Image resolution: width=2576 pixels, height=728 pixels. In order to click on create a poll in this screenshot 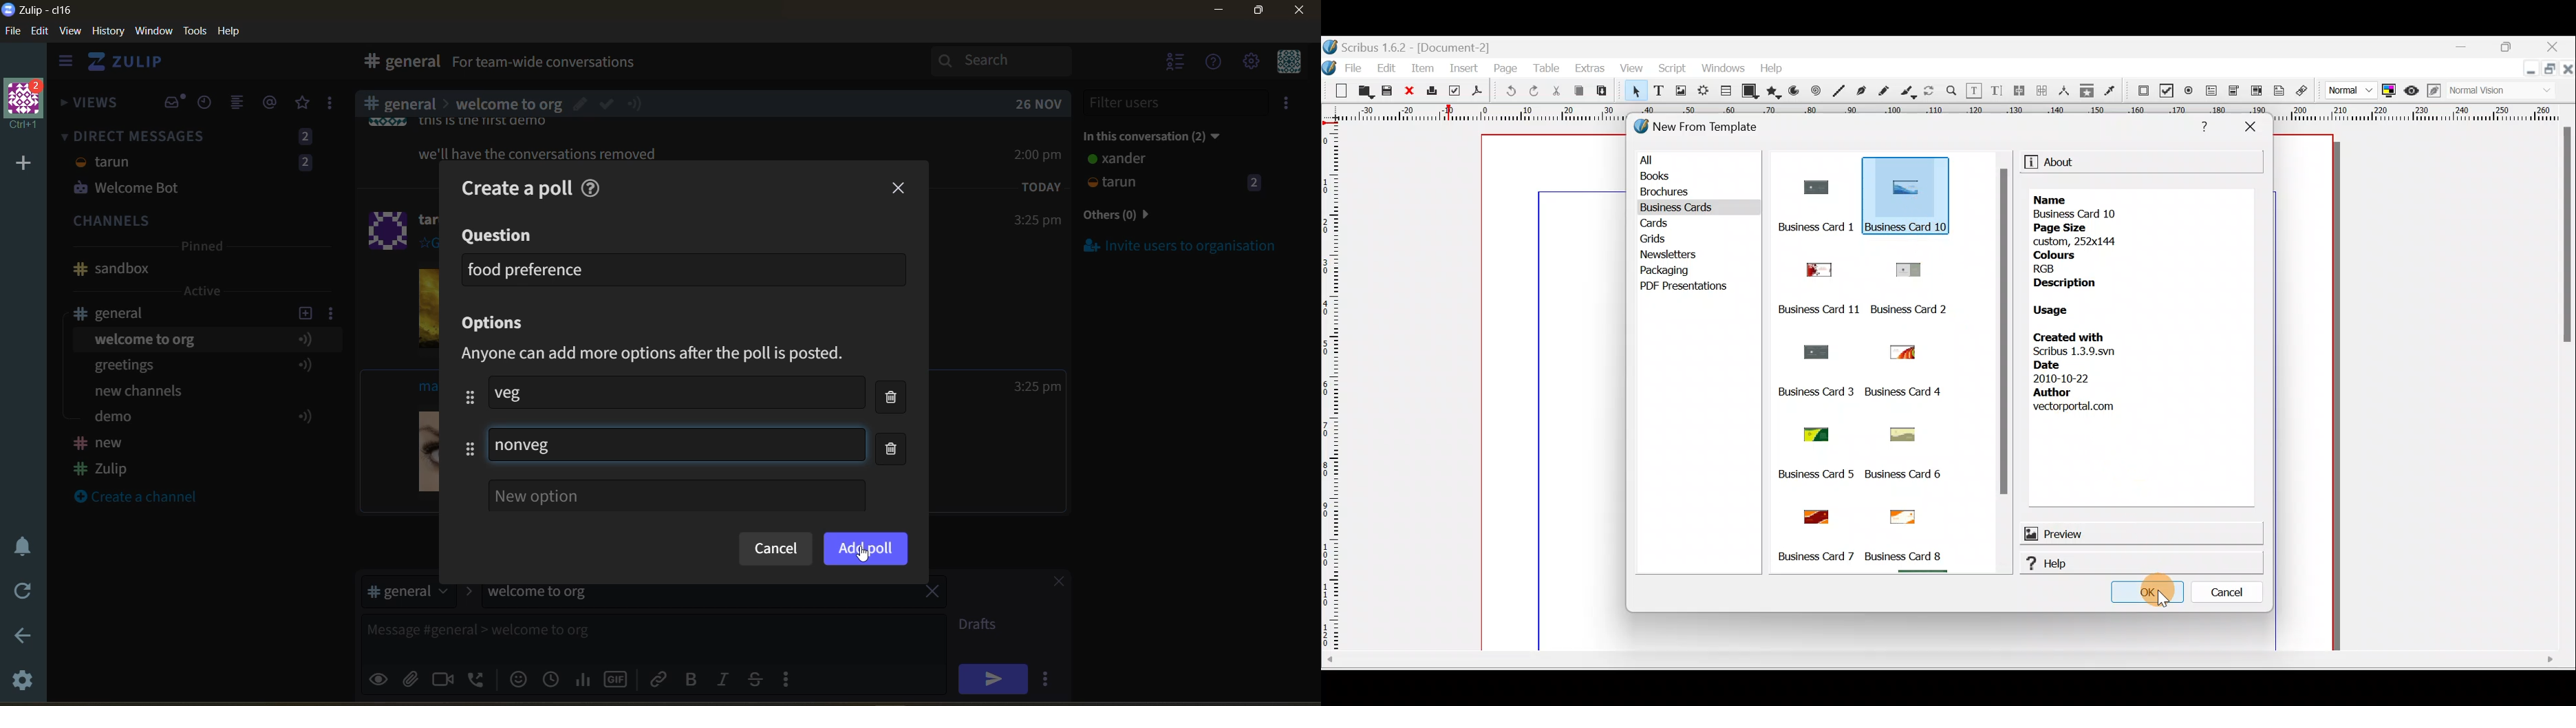, I will do `click(508, 184)`.